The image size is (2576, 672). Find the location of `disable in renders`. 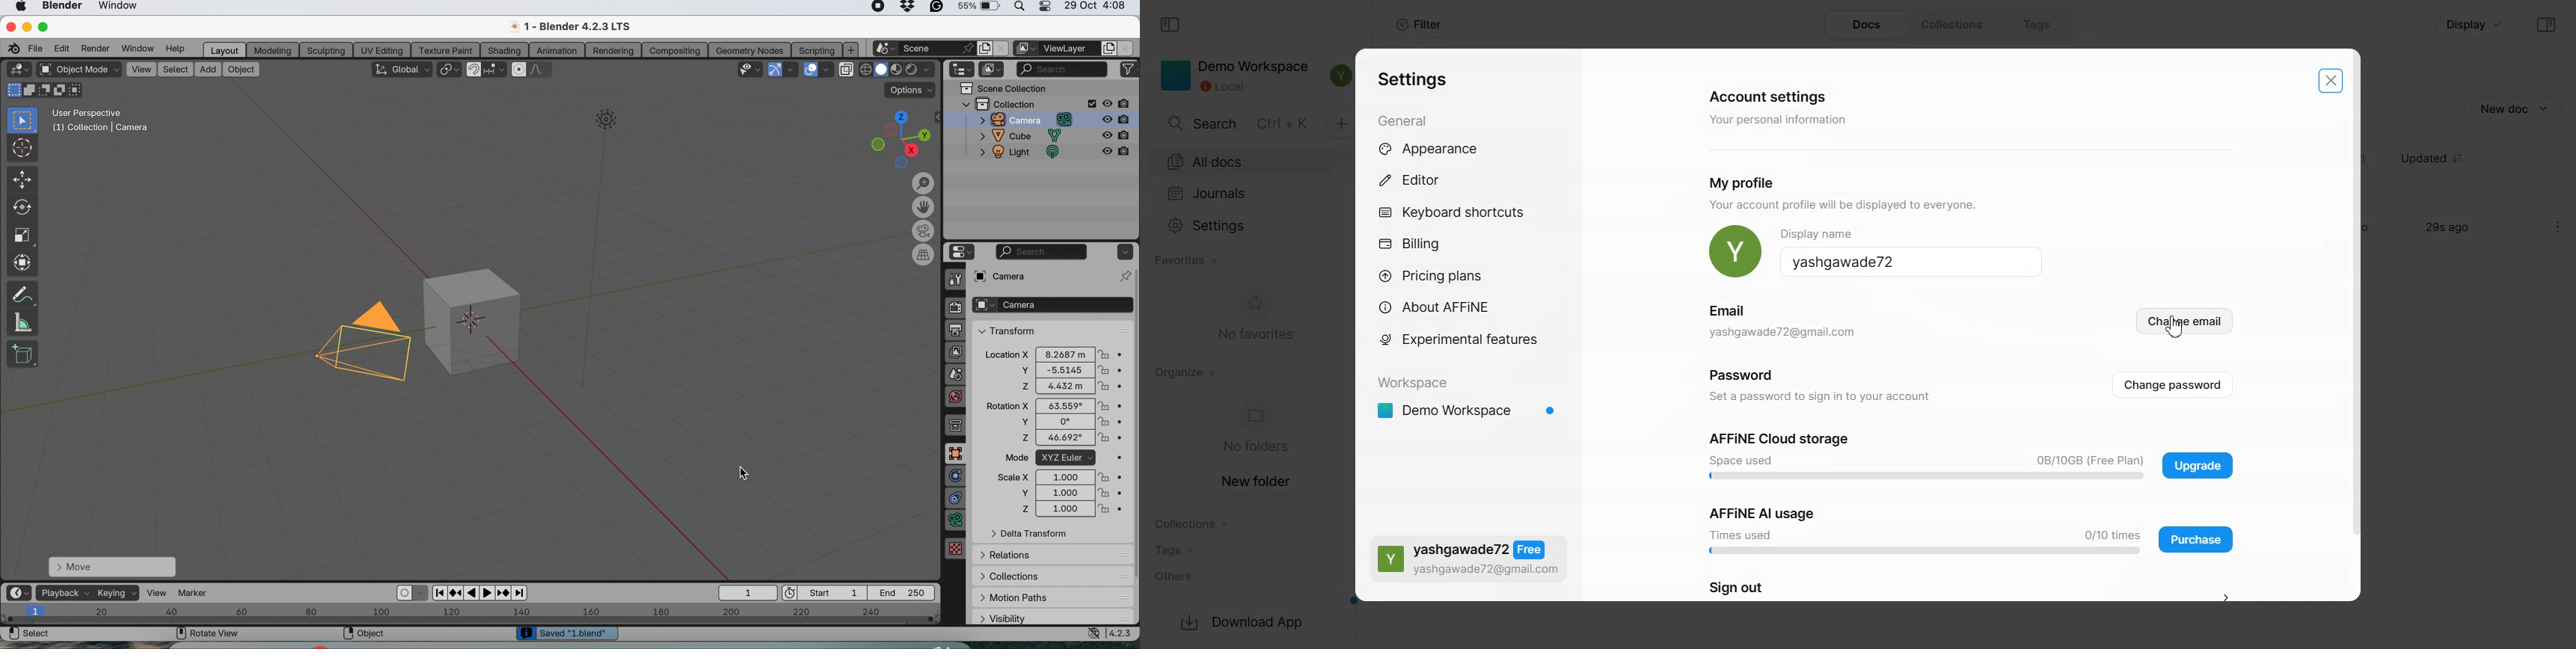

disable in renders is located at coordinates (1118, 103).